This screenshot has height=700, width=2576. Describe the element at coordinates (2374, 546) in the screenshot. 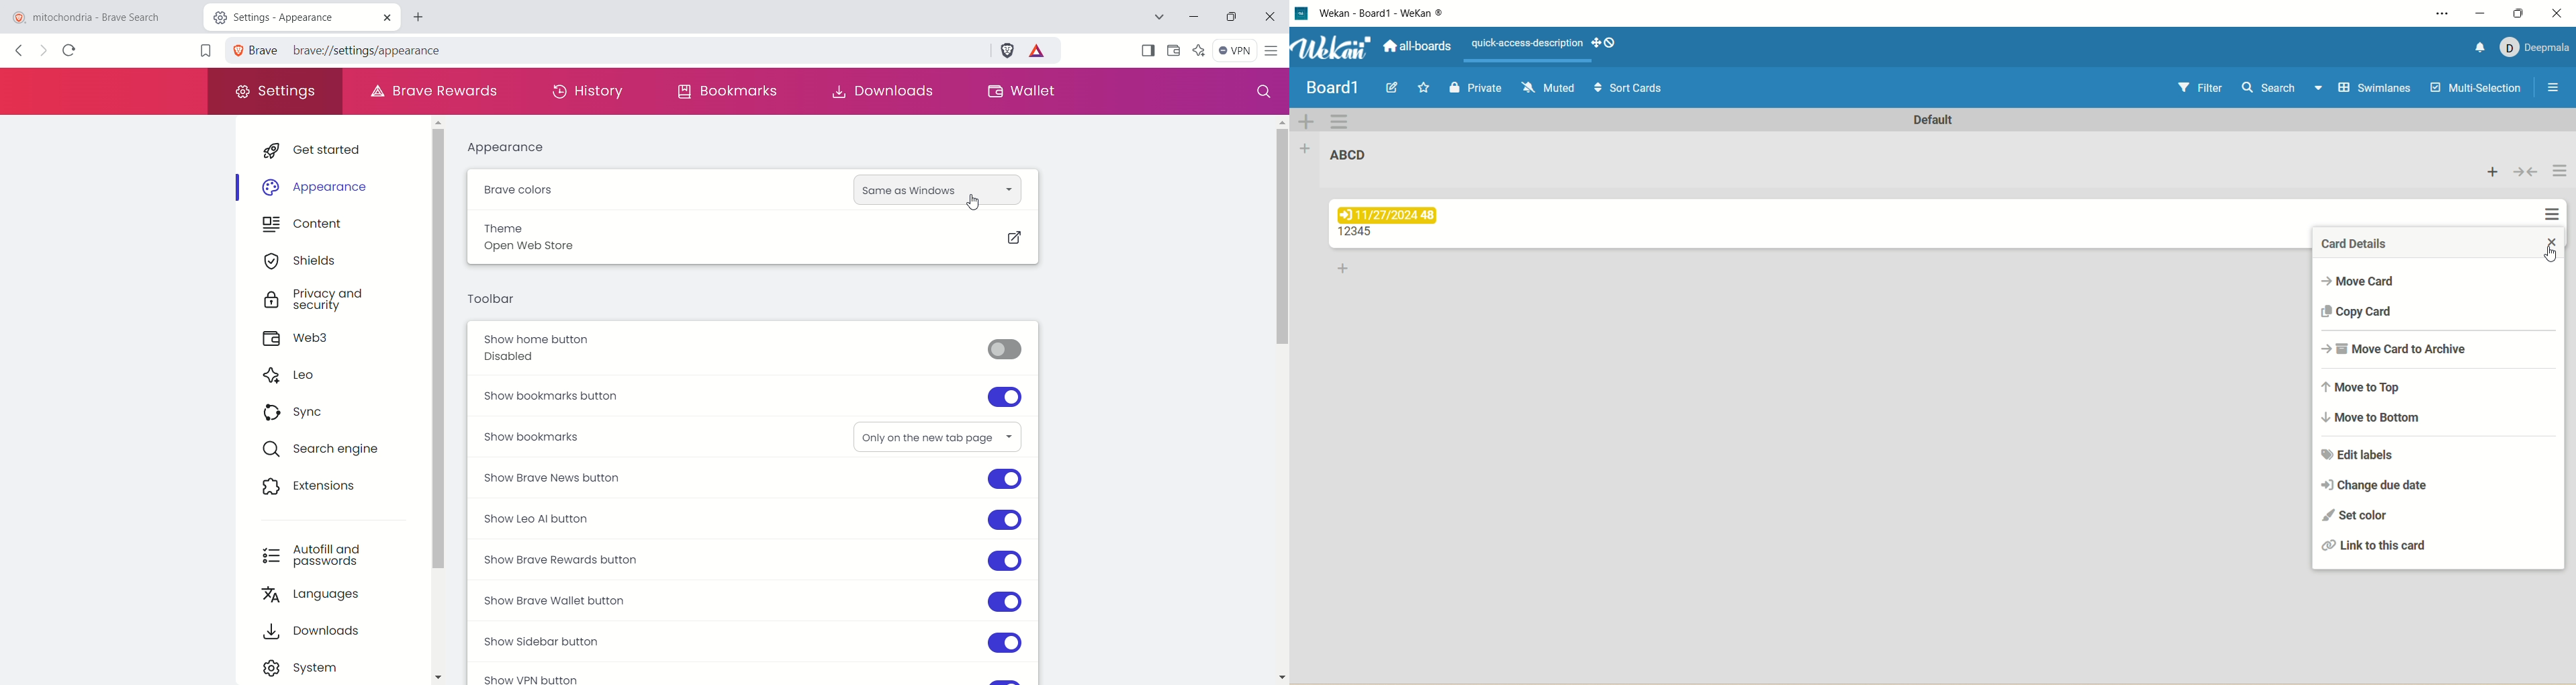

I see `link to this card` at that location.